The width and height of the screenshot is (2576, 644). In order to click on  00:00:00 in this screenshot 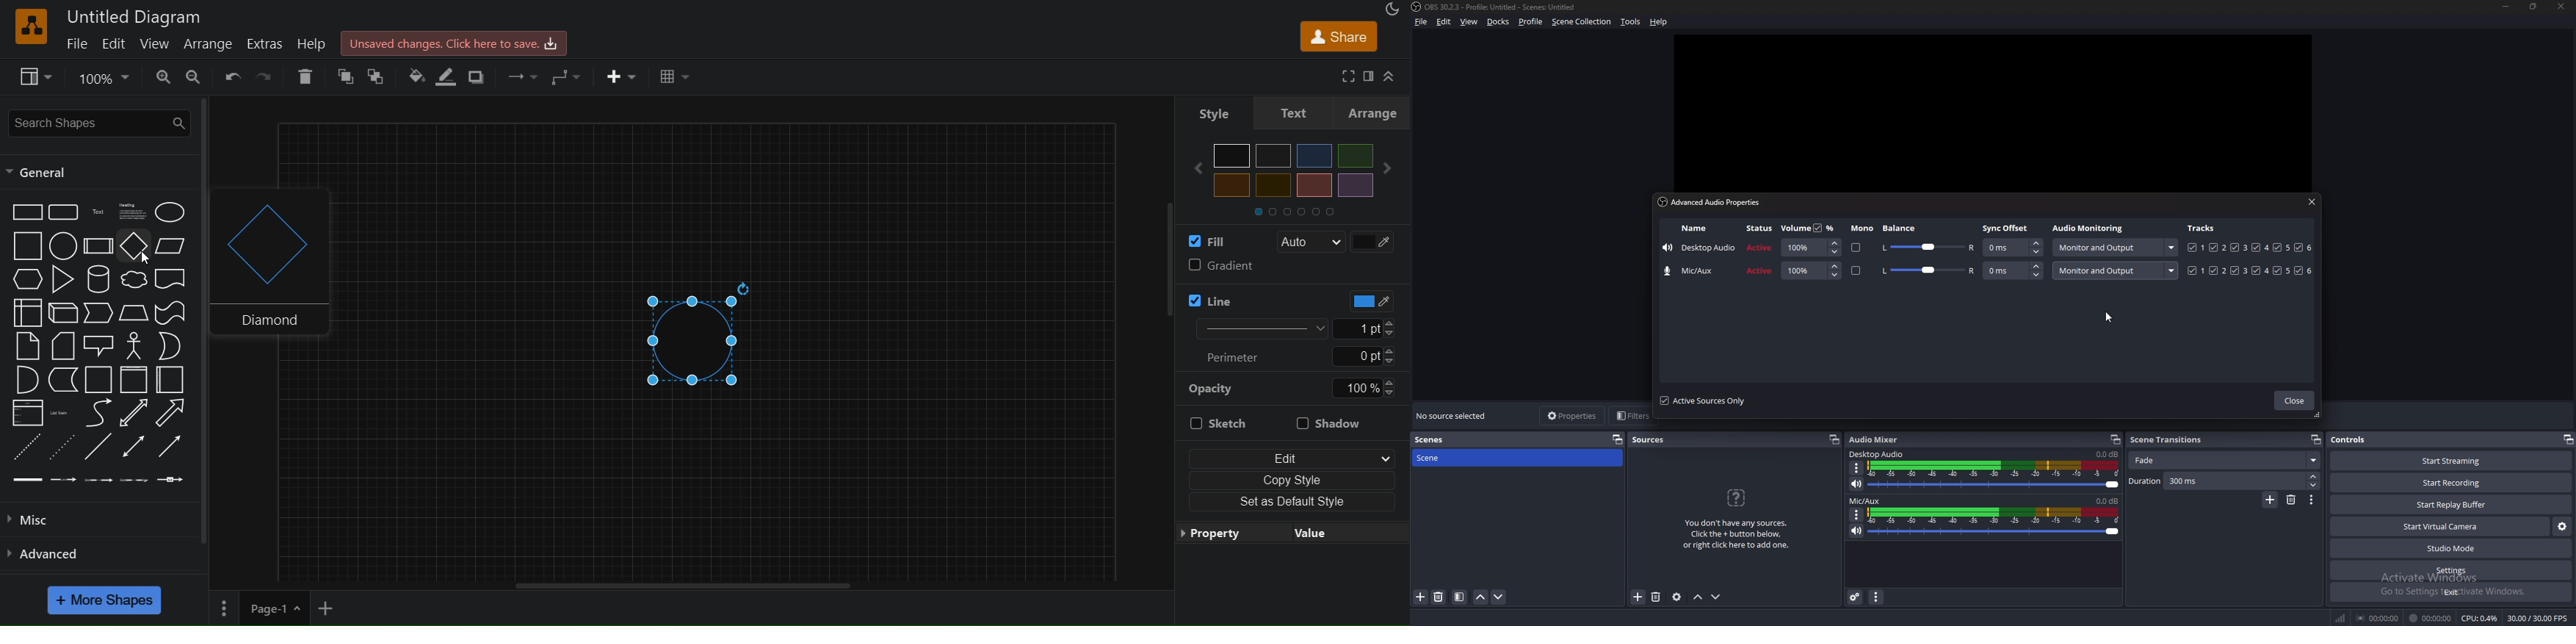, I will do `click(2432, 619)`.